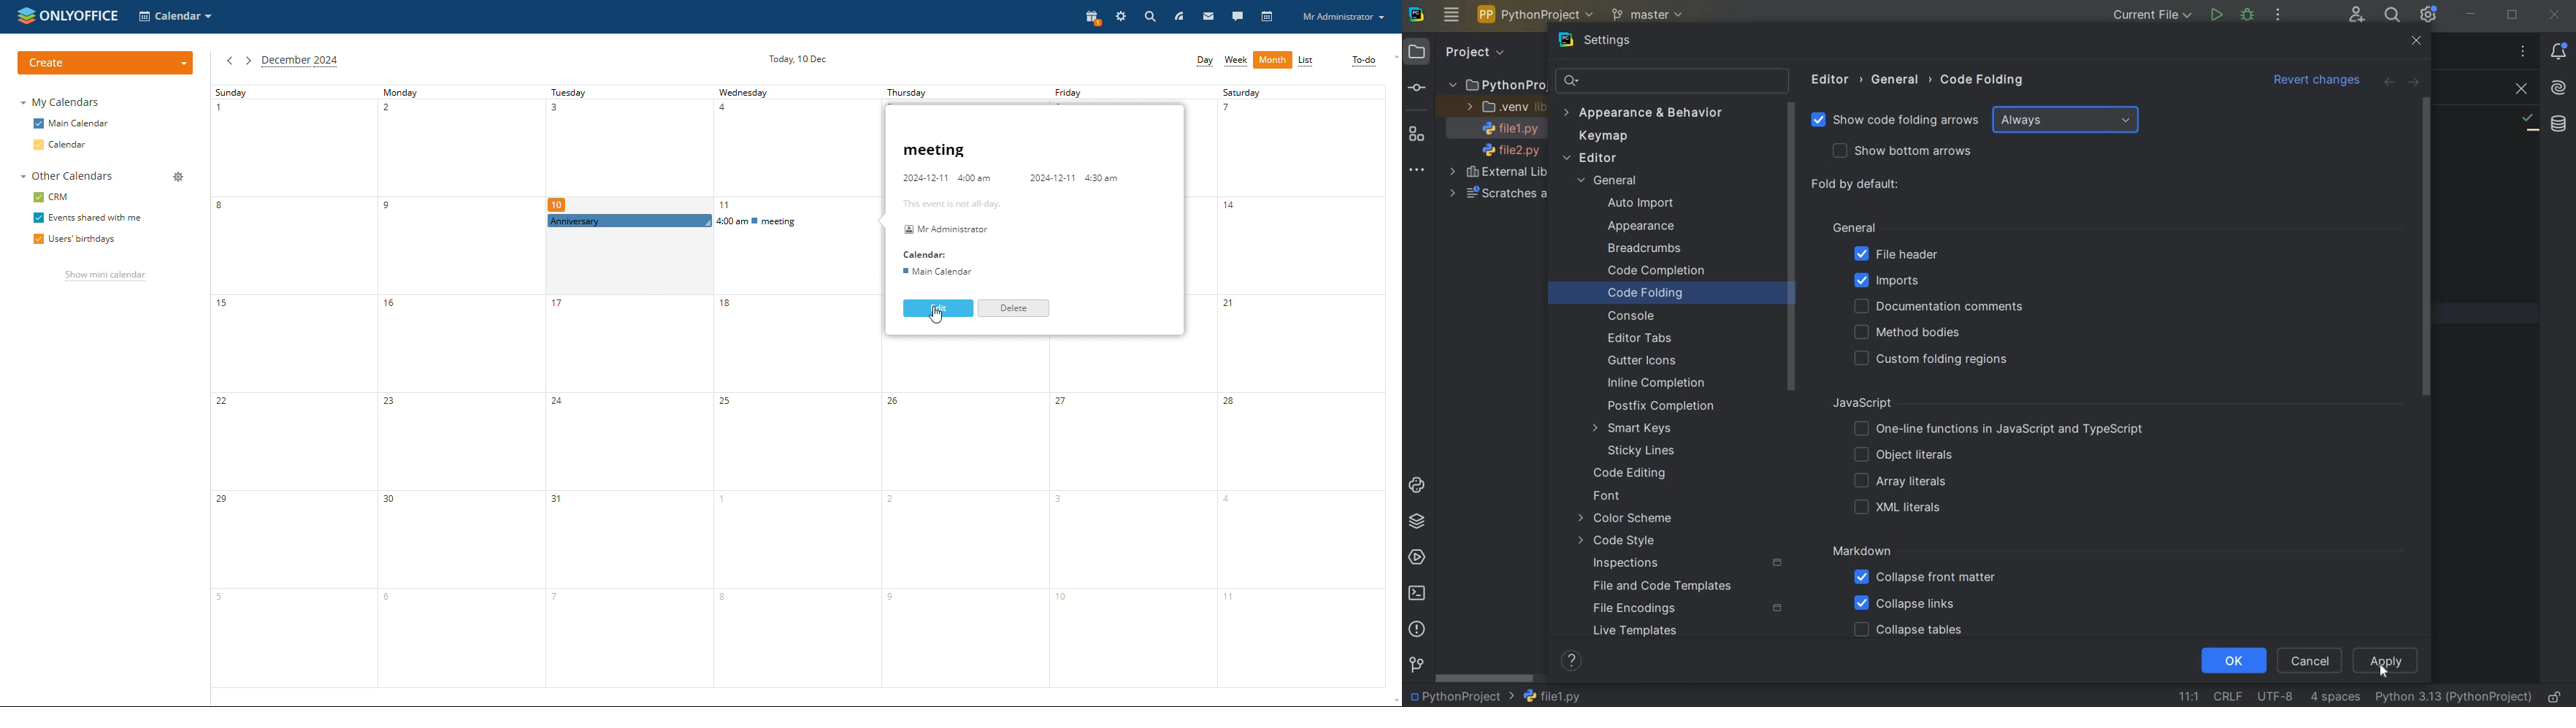  I want to click on SYSTEM LOGO, so click(1418, 15).